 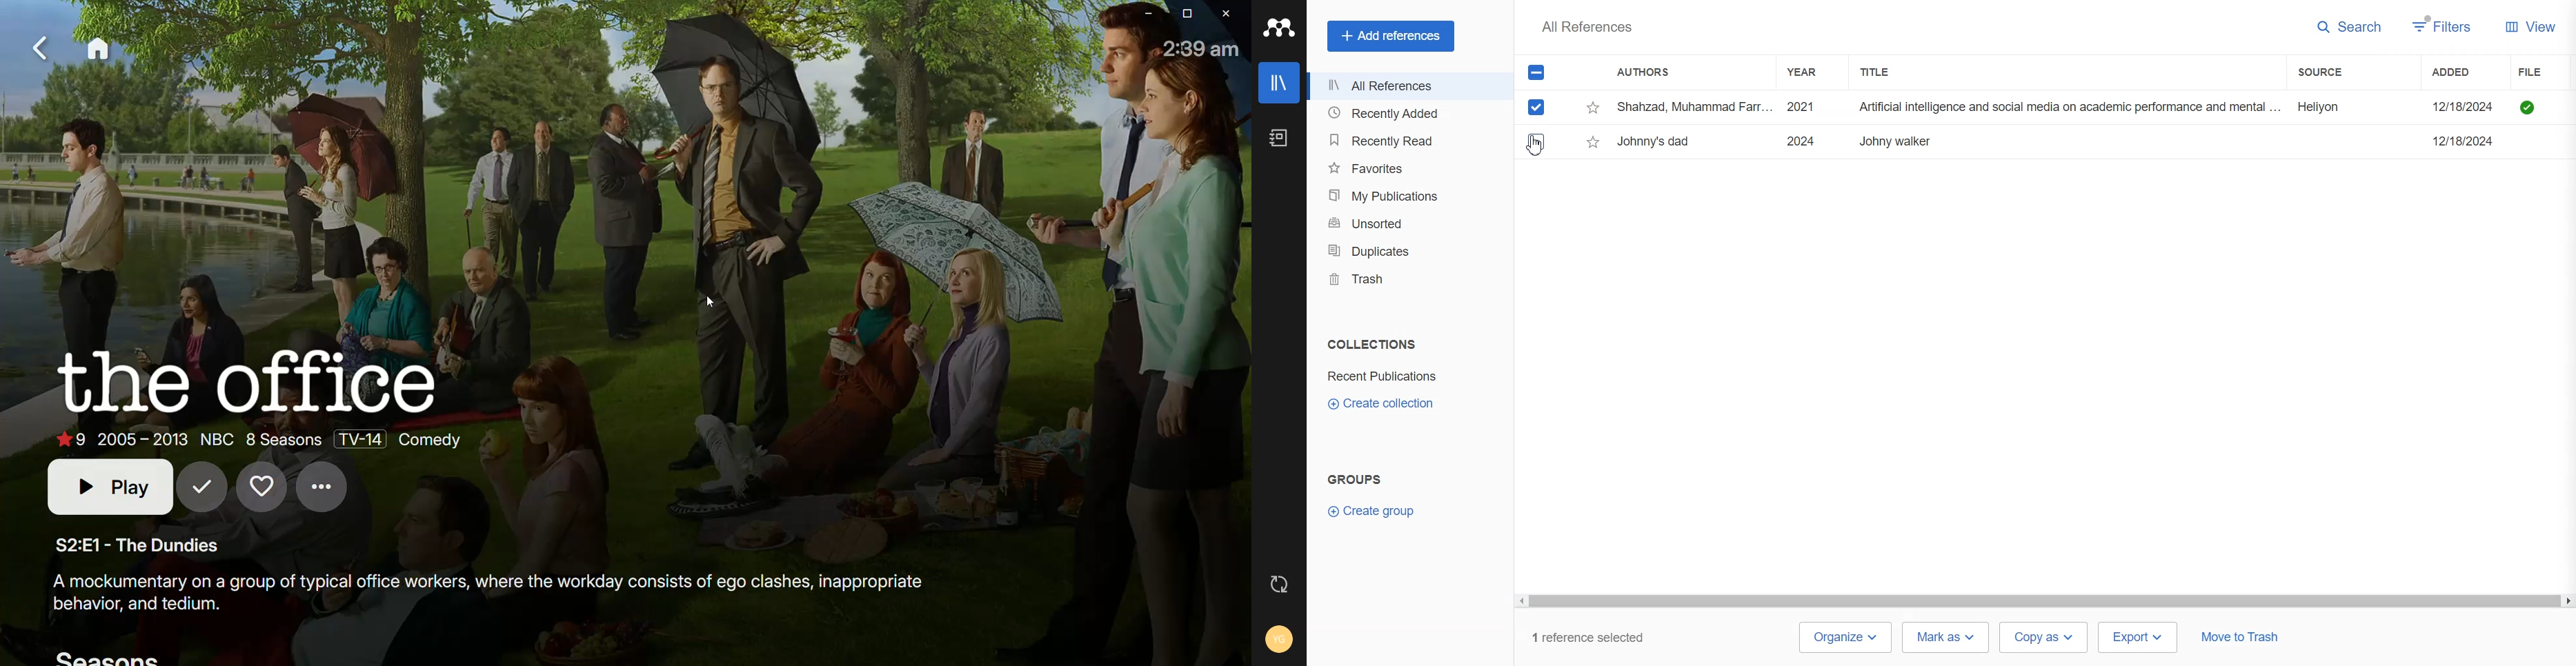 I want to click on All Marks, so click(x=1536, y=72).